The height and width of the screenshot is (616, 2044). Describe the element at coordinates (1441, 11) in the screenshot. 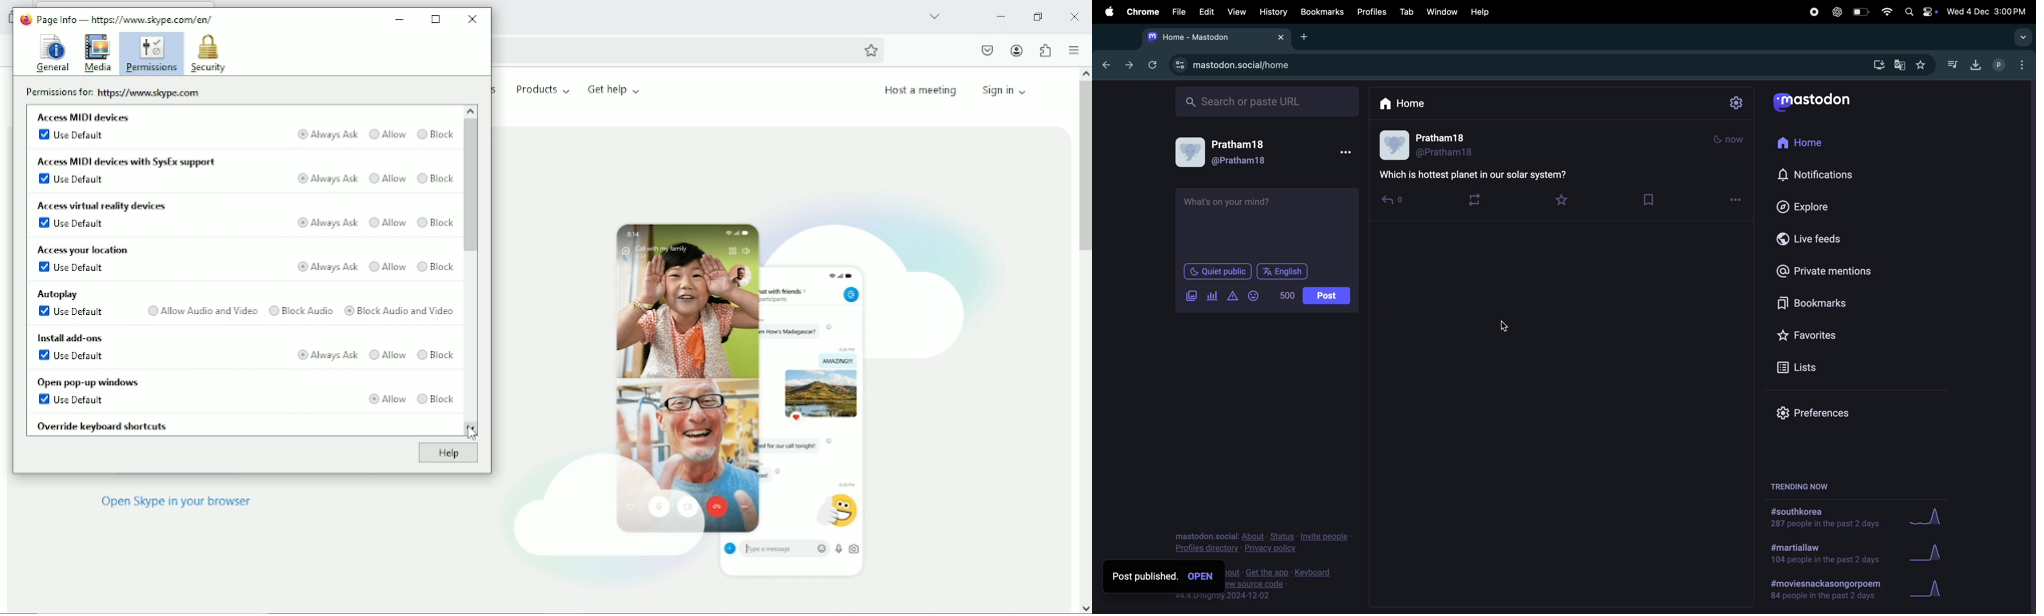

I see `window` at that location.